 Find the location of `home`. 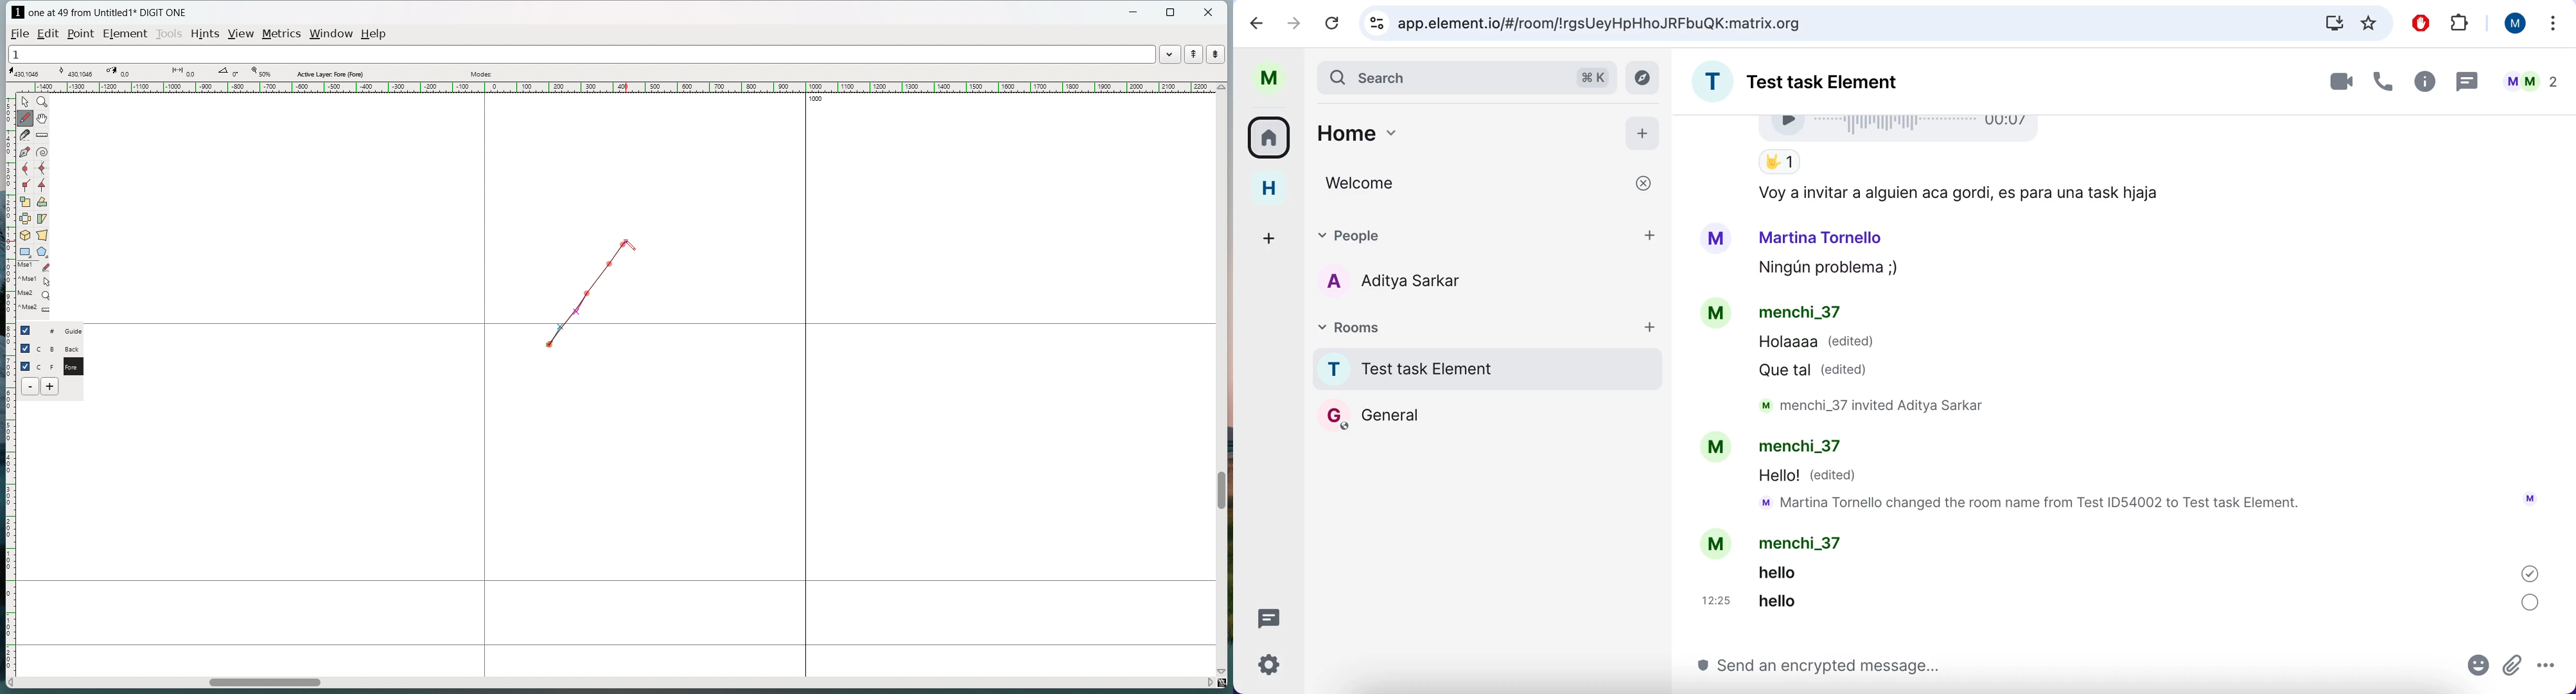

home is located at coordinates (1277, 188).